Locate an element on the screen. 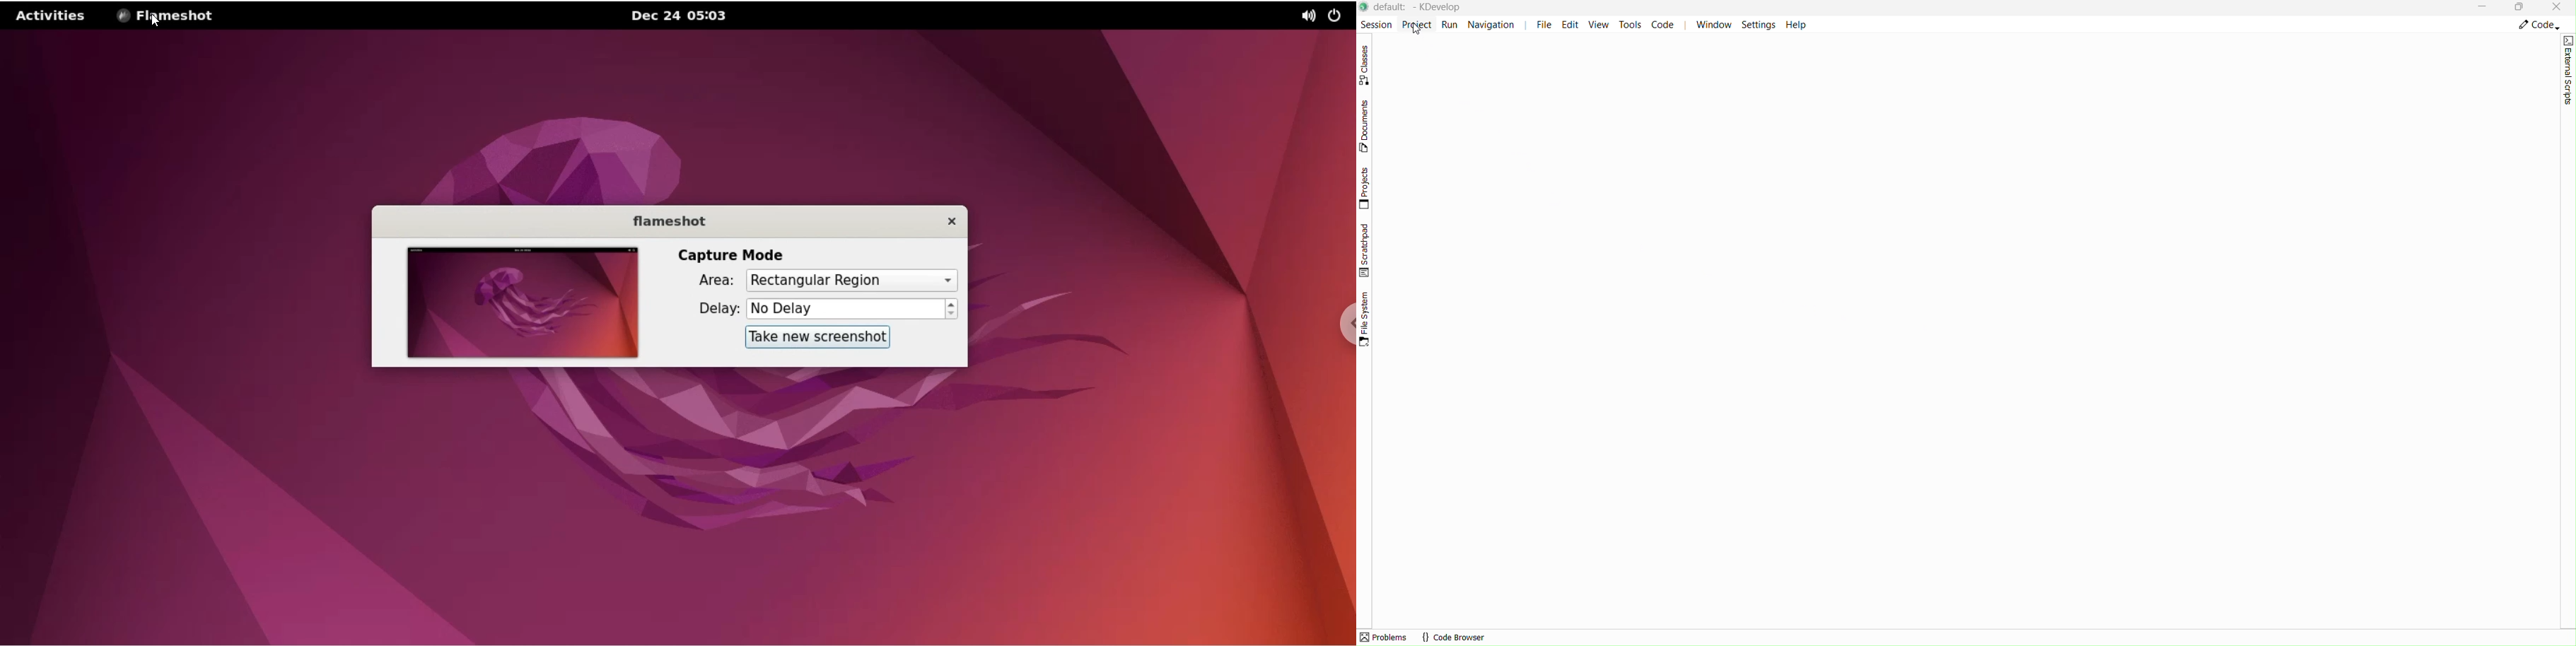  Classes is located at coordinates (1368, 65).